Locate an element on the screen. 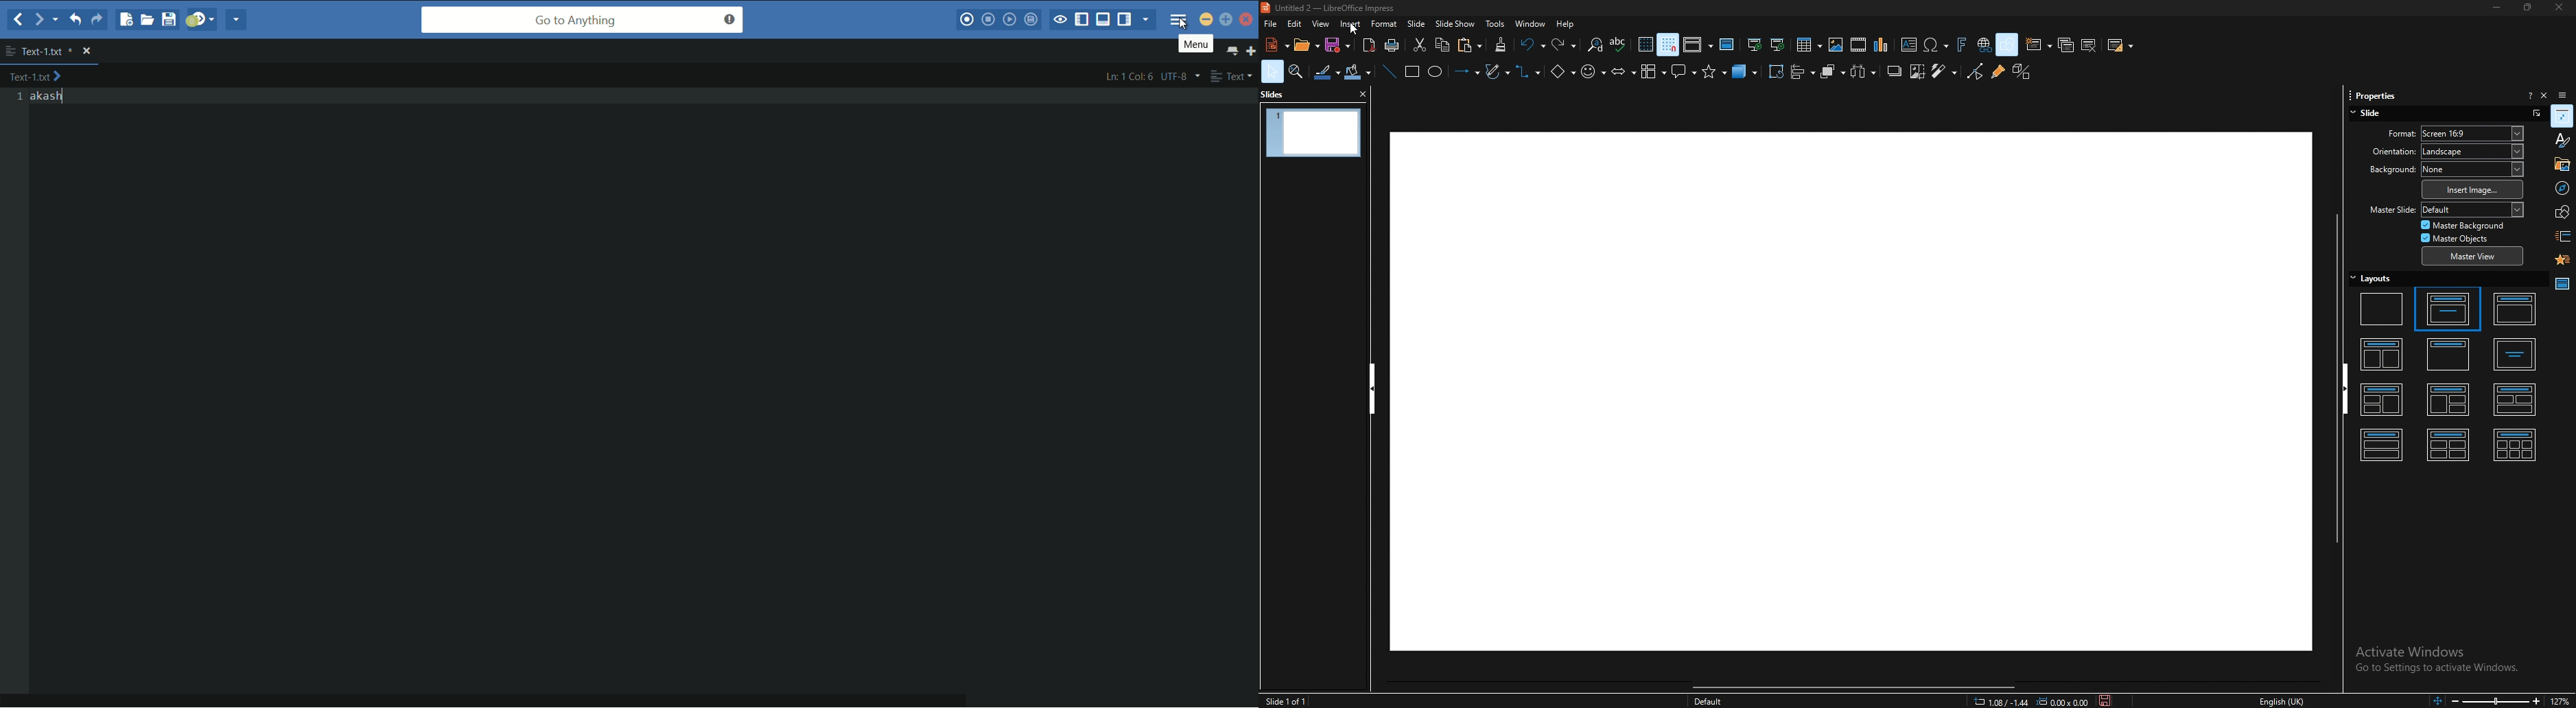 This screenshot has height=728, width=2576. vertical scroll bar is located at coordinates (2329, 377).